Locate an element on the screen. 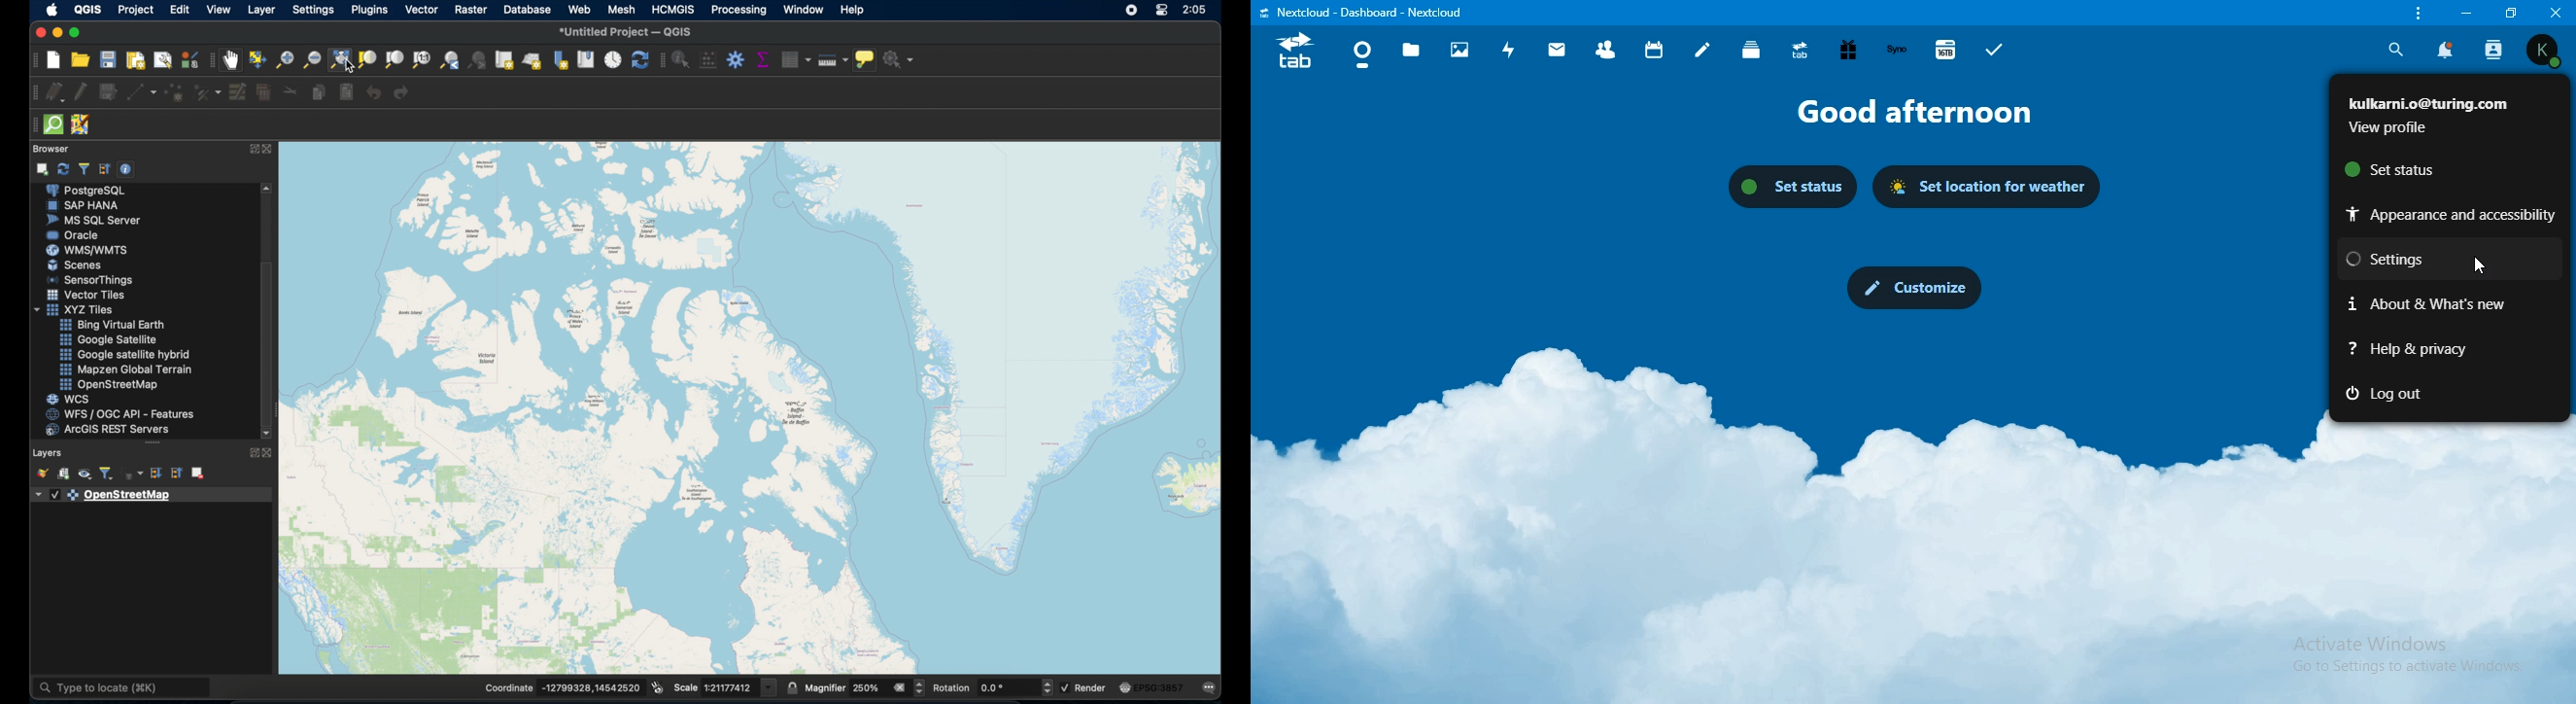 Image resolution: width=2576 pixels, height=728 pixels. text is located at coordinates (1370, 12).